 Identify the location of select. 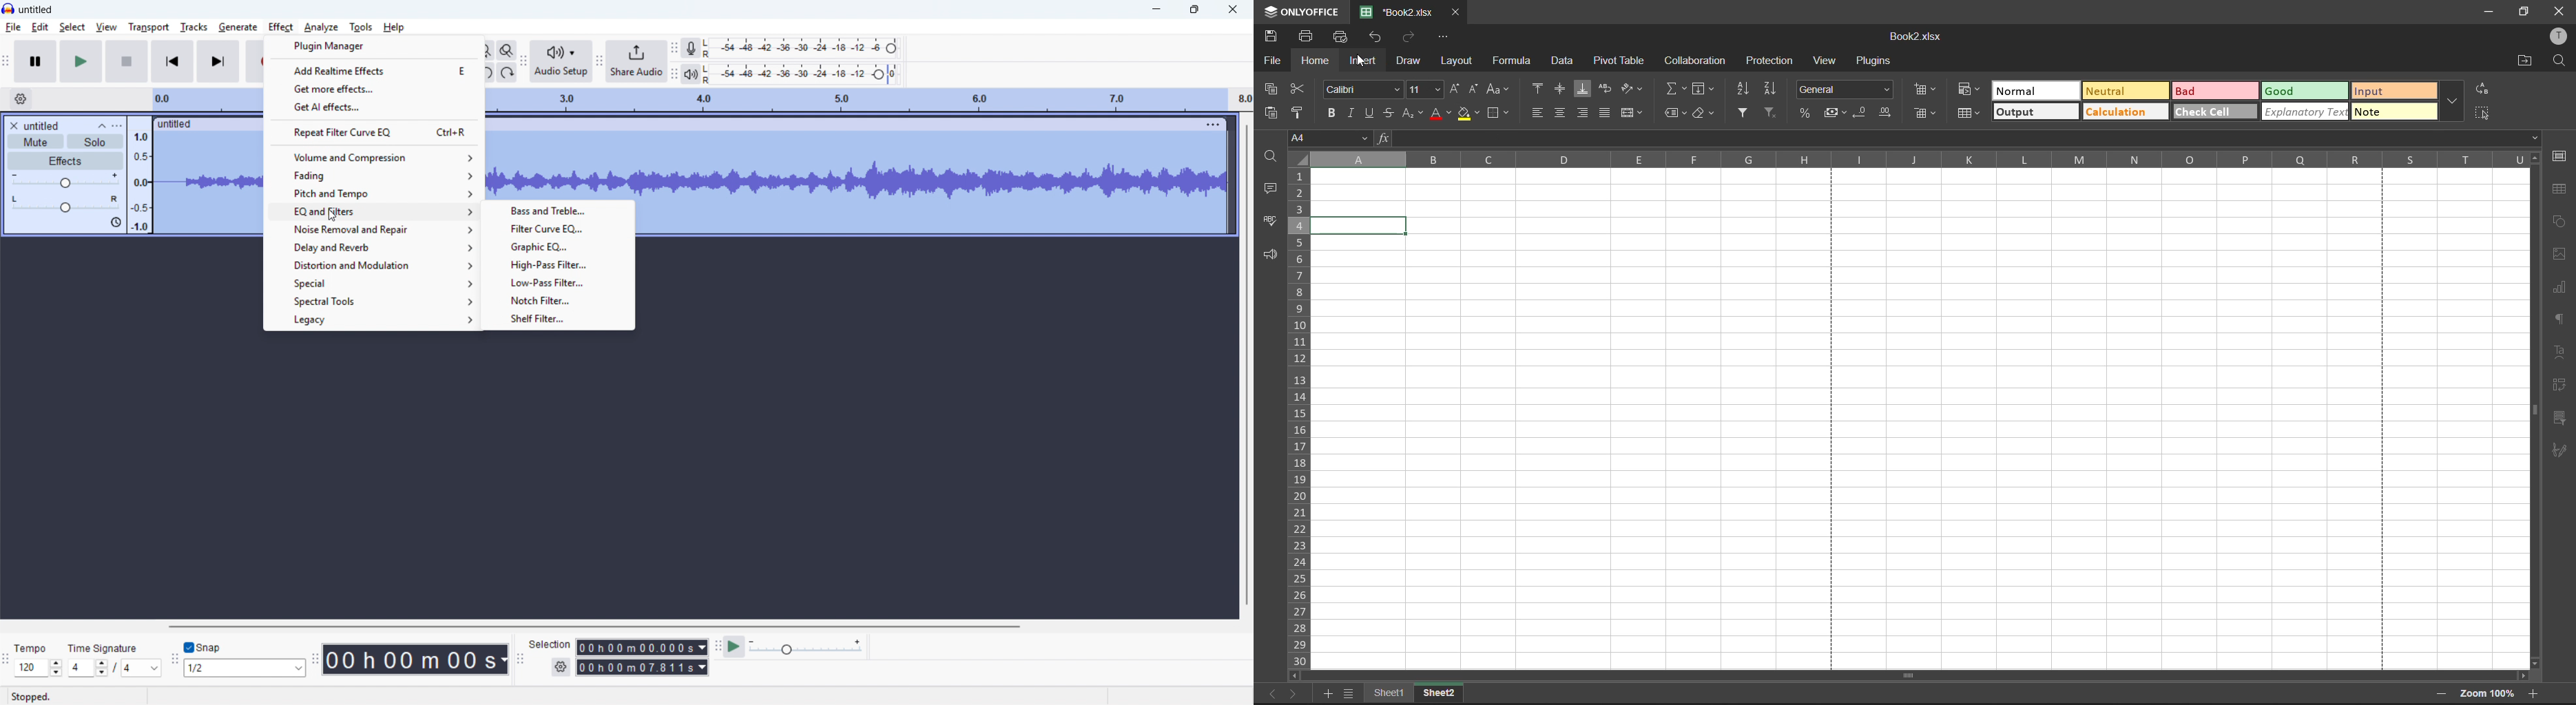
(73, 27).